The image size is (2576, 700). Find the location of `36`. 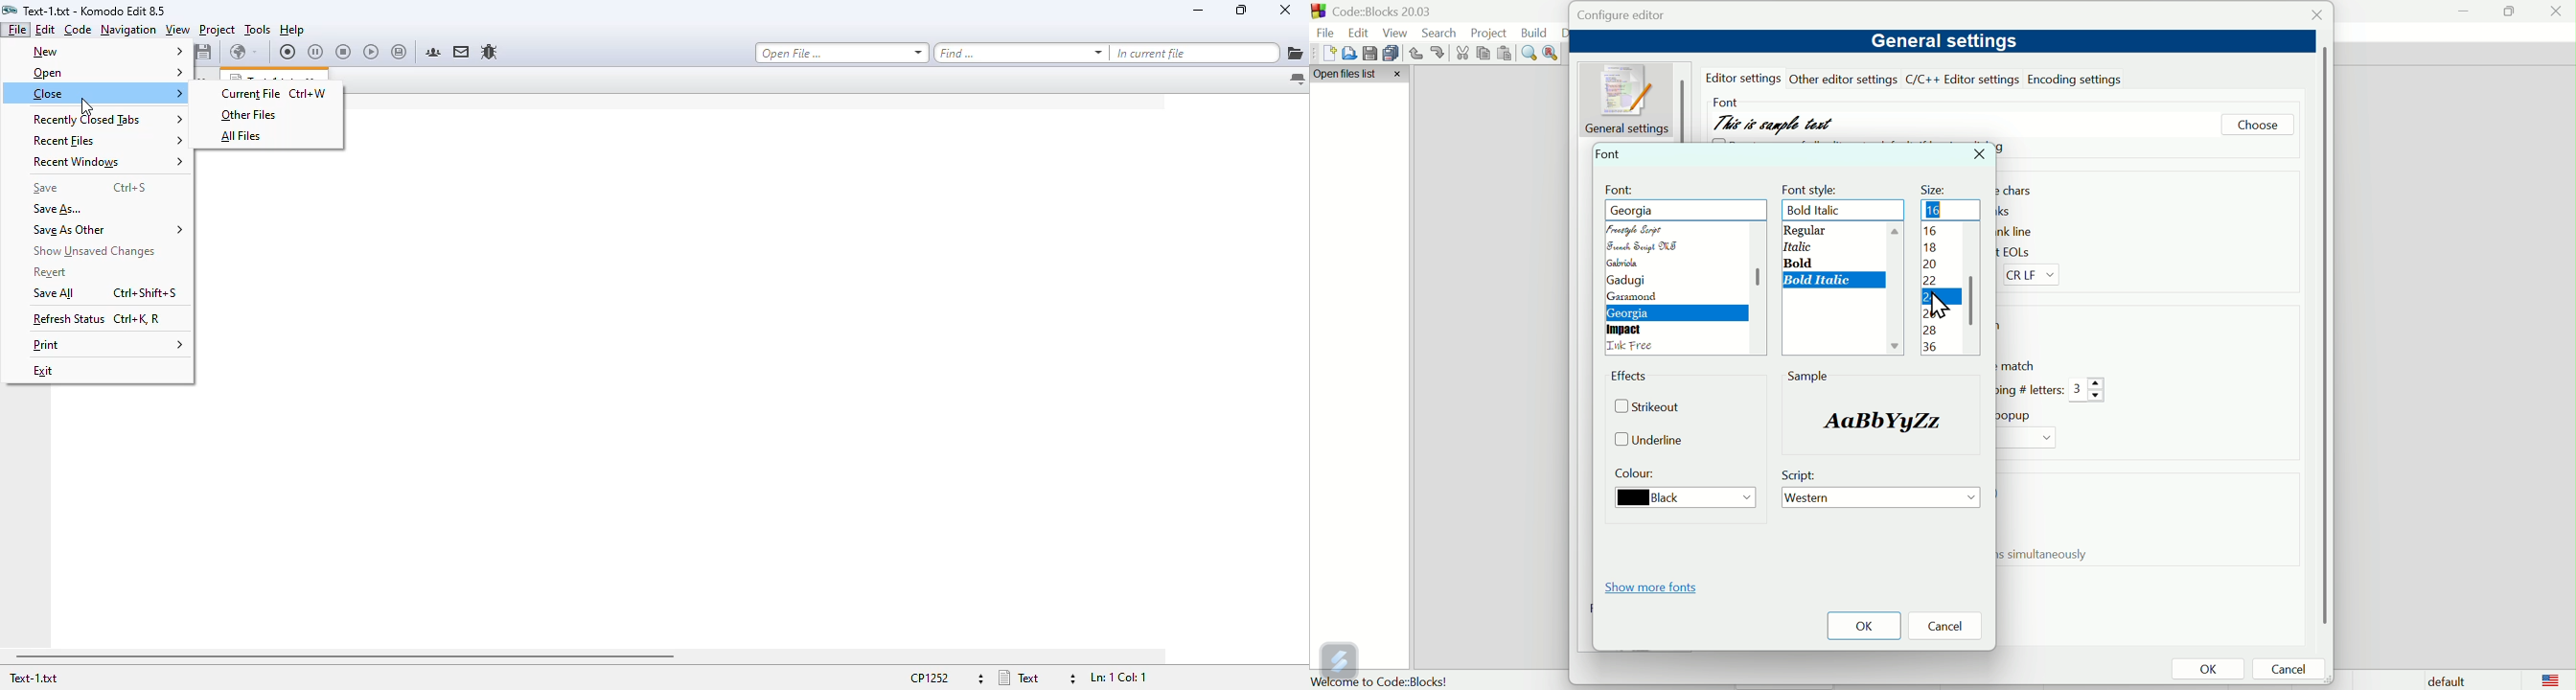

36 is located at coordinates (1932, 346).